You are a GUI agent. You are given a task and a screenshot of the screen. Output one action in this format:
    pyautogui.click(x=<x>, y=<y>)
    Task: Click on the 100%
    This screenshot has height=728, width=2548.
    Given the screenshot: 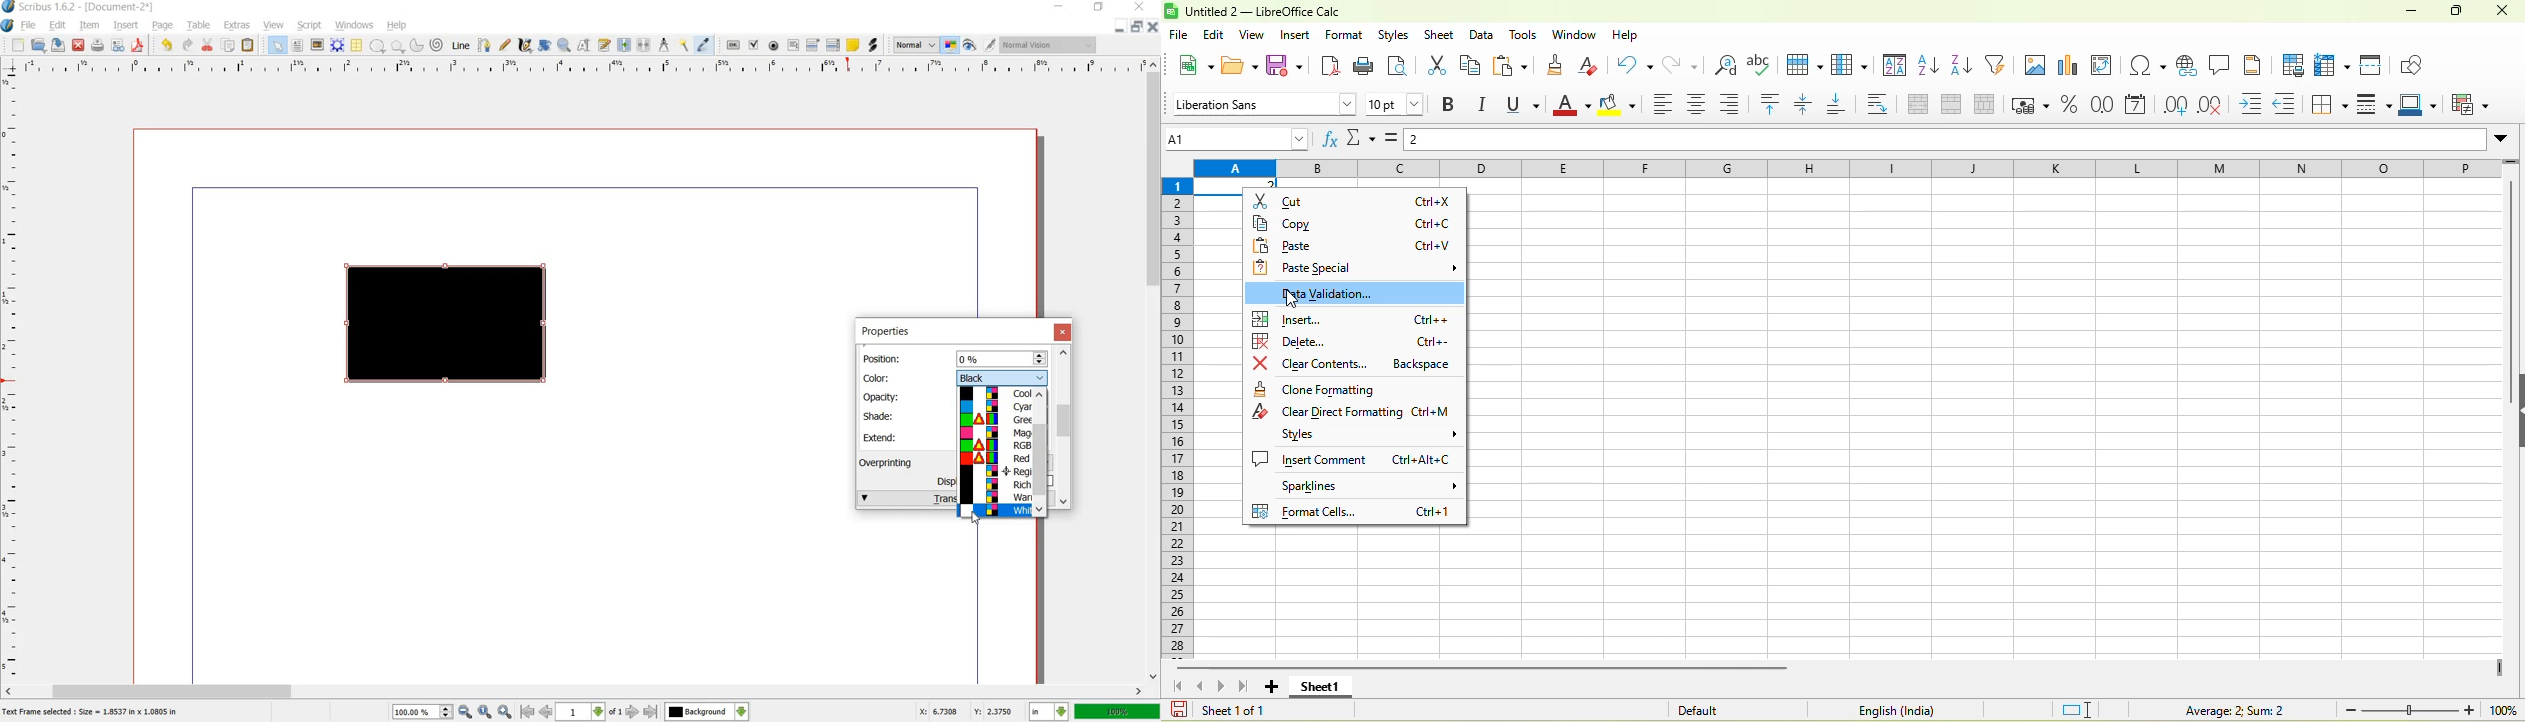 What is the action you would take?
    pyautogui.click(x=2501, y=710)
    